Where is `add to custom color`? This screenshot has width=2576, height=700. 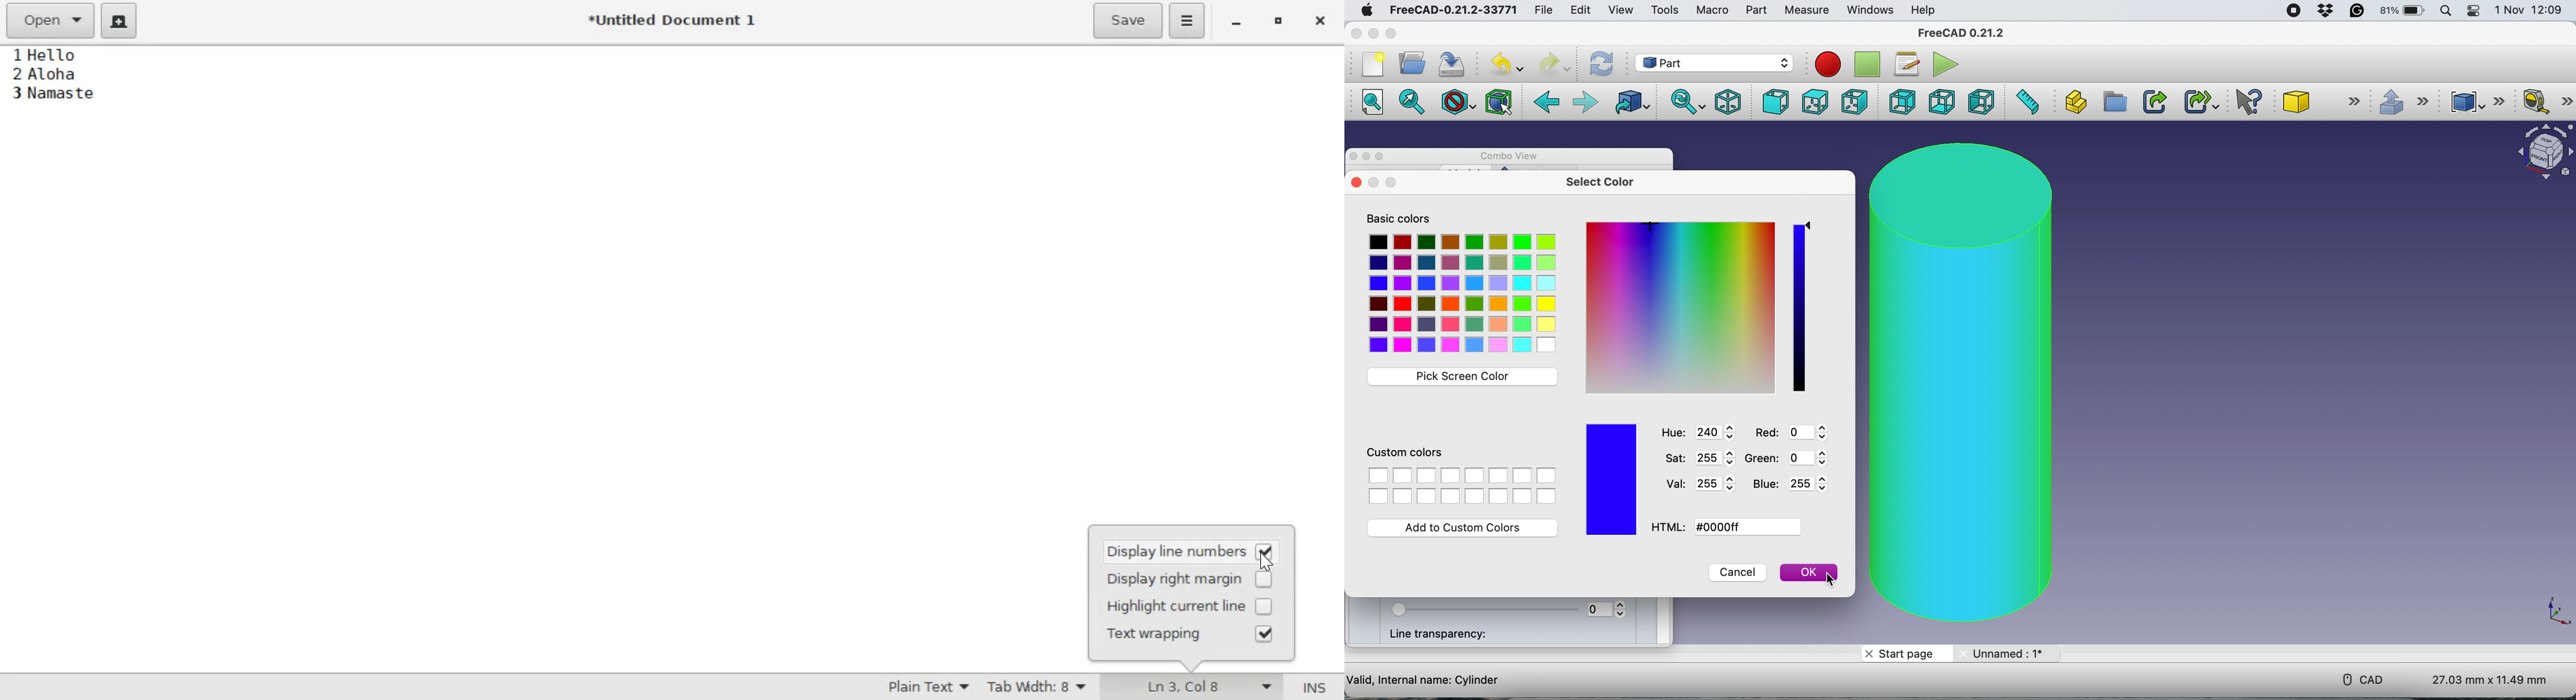
add to custom color is located at coordinates (1468, 528).